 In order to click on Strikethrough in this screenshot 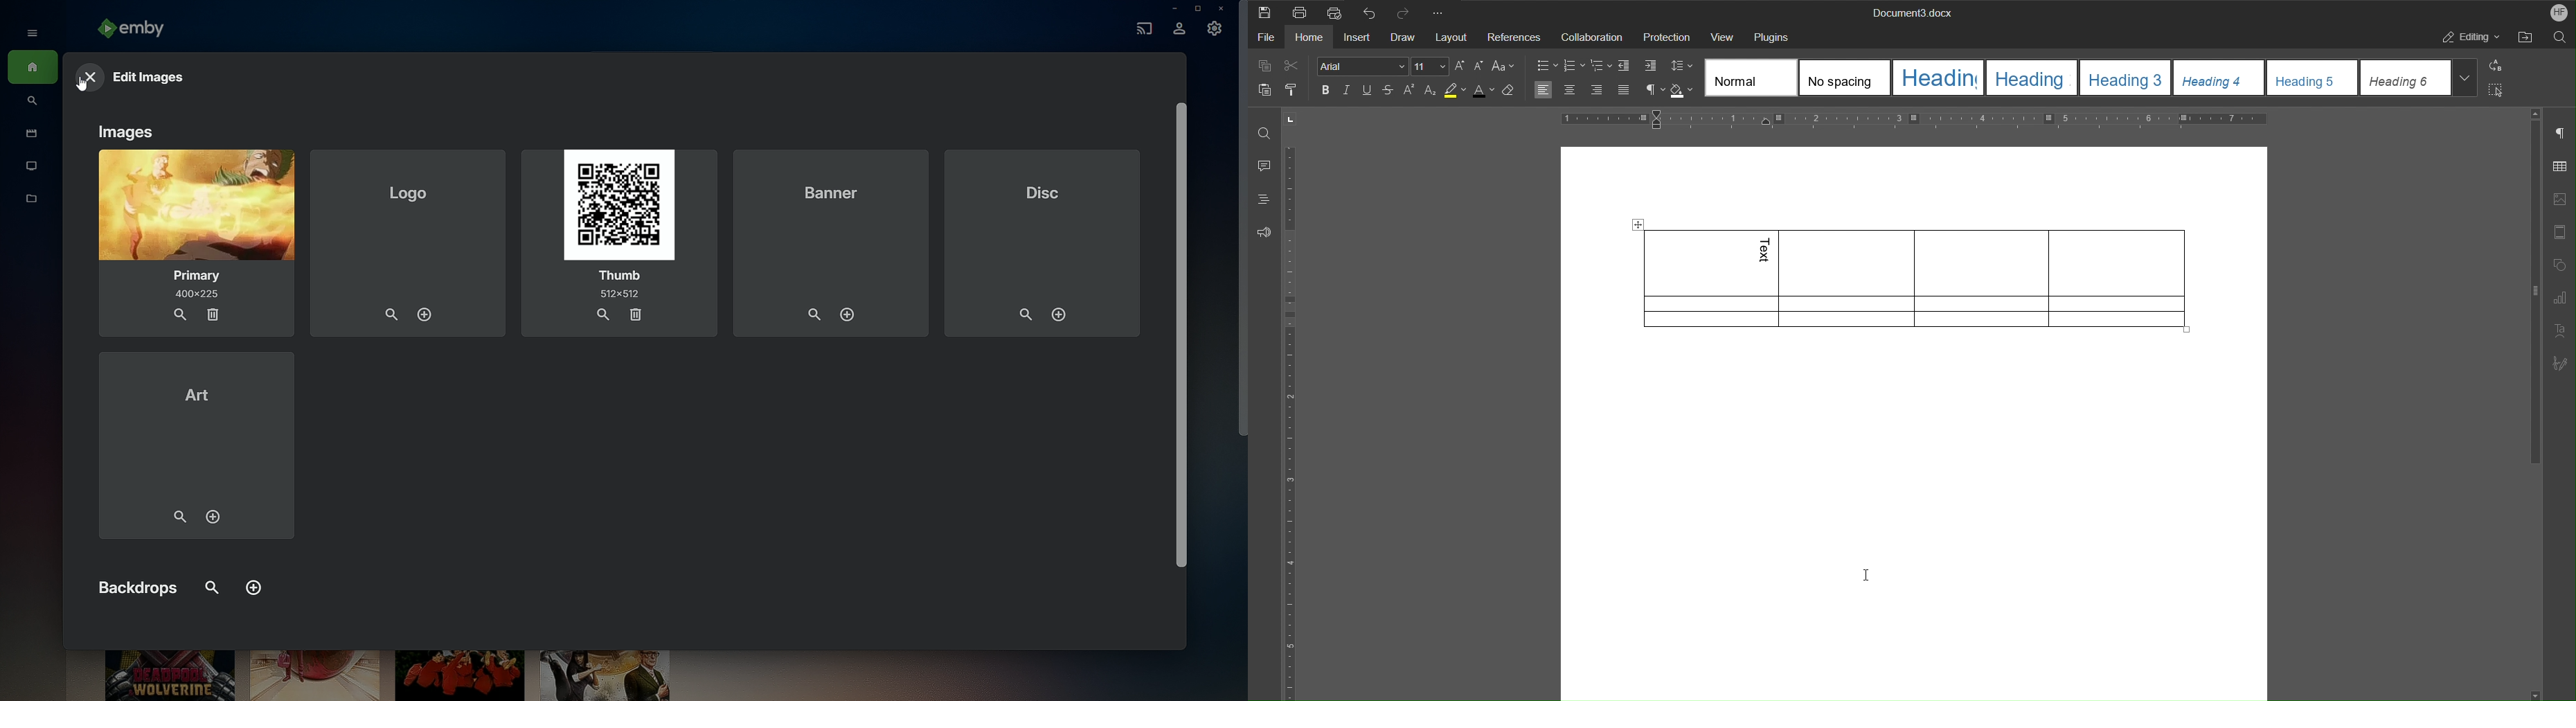, I will do `click(1387, 90)`.